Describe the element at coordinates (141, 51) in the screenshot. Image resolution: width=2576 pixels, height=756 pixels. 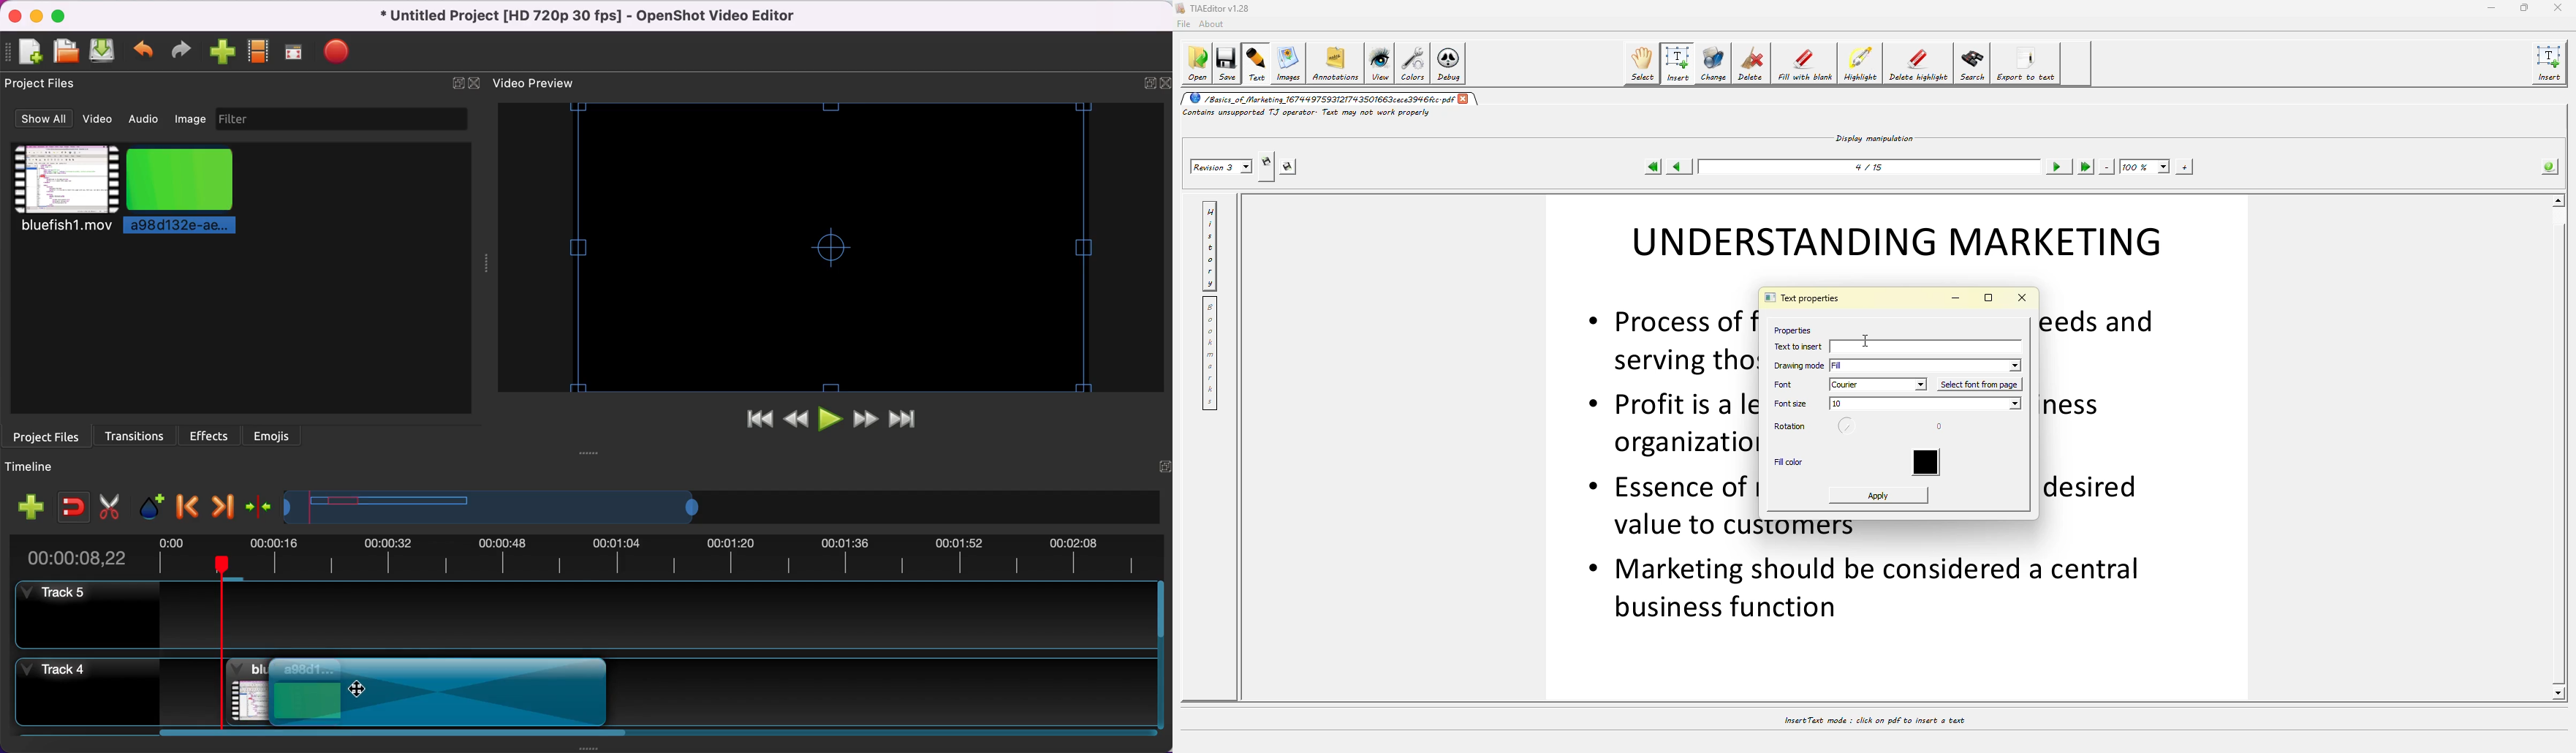
I see `undo` at that location.